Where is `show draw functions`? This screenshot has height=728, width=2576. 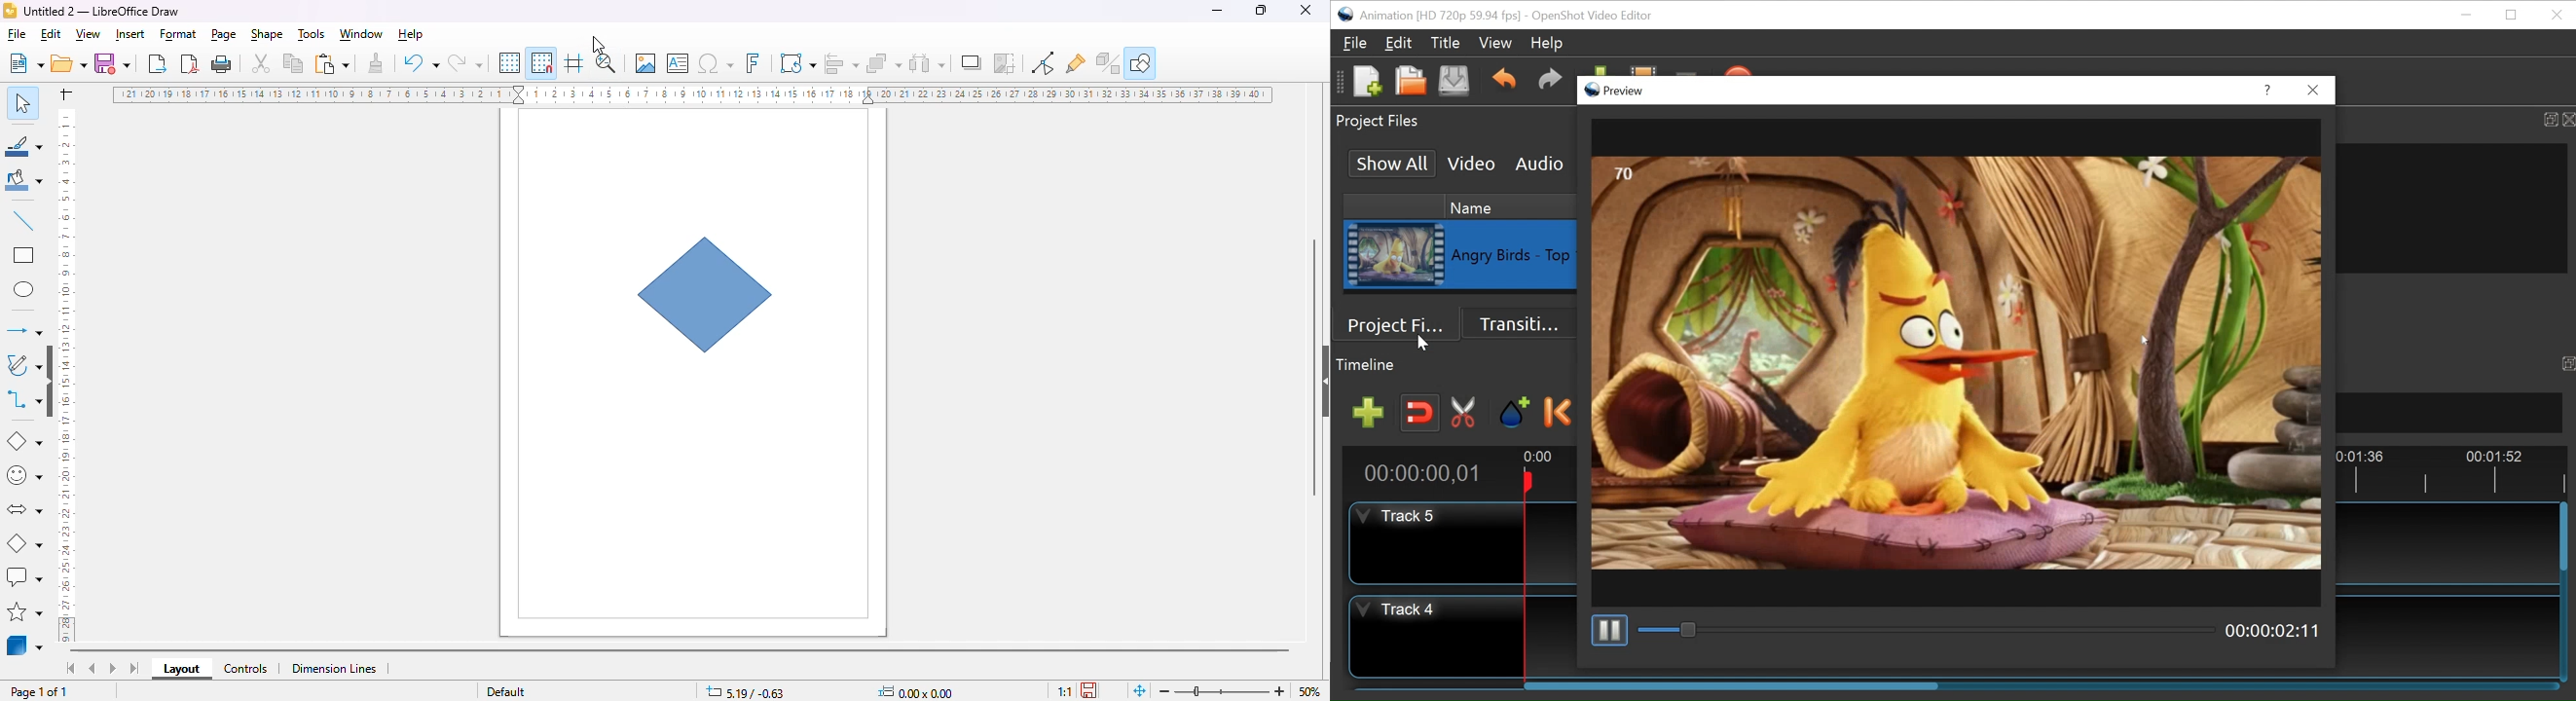 show draw functions is located at coordinates (1140, 62).